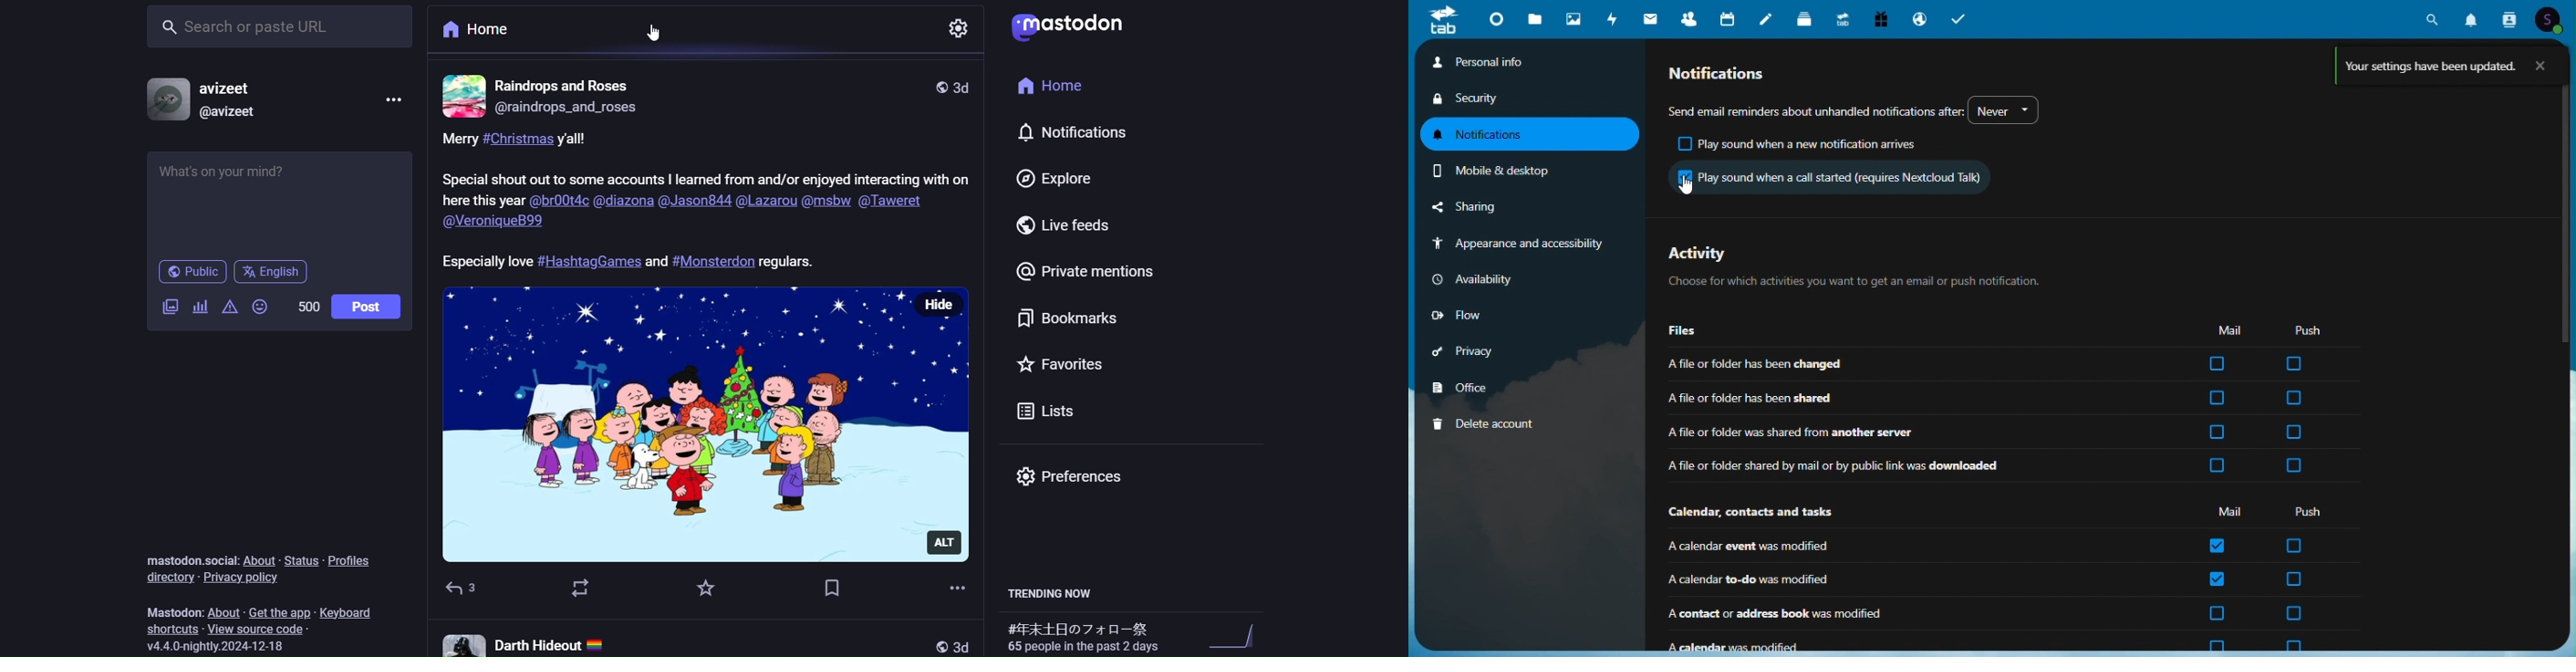  I want to click on mobile and desktop, so click(1514, 171).